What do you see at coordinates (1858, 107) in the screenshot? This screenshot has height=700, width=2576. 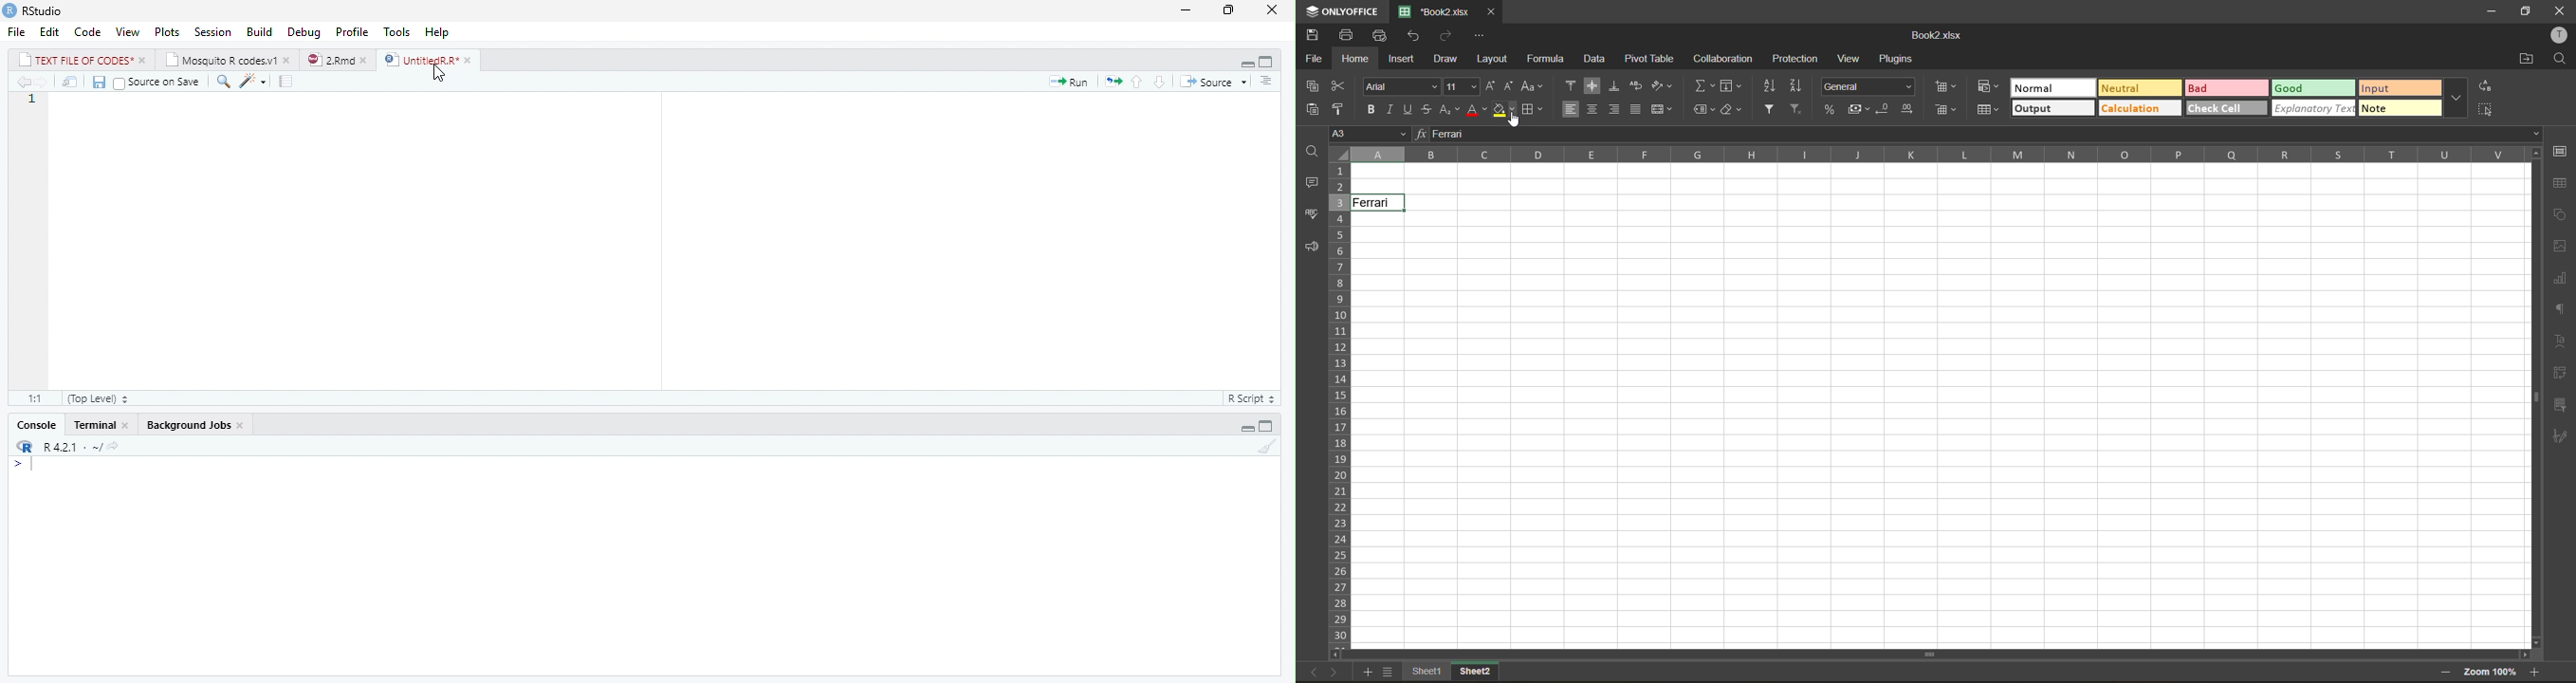 I see `accounting` at bounding box center [1858, 107].